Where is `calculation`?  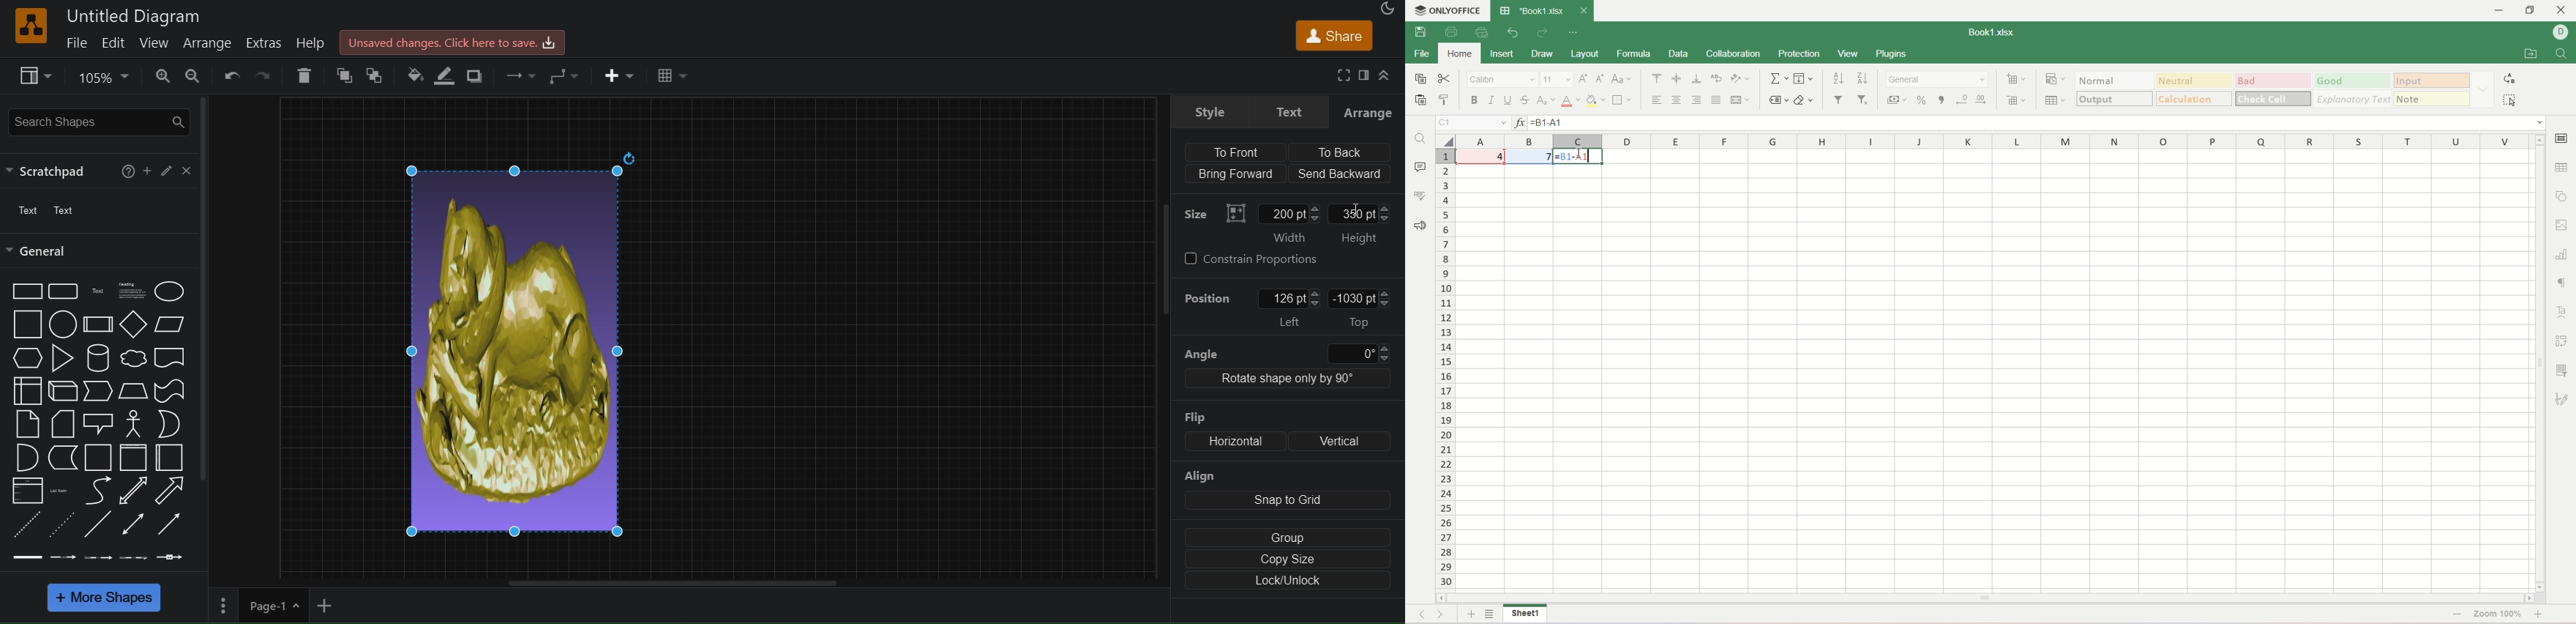
calculation is located at coordinates (2195, 98).